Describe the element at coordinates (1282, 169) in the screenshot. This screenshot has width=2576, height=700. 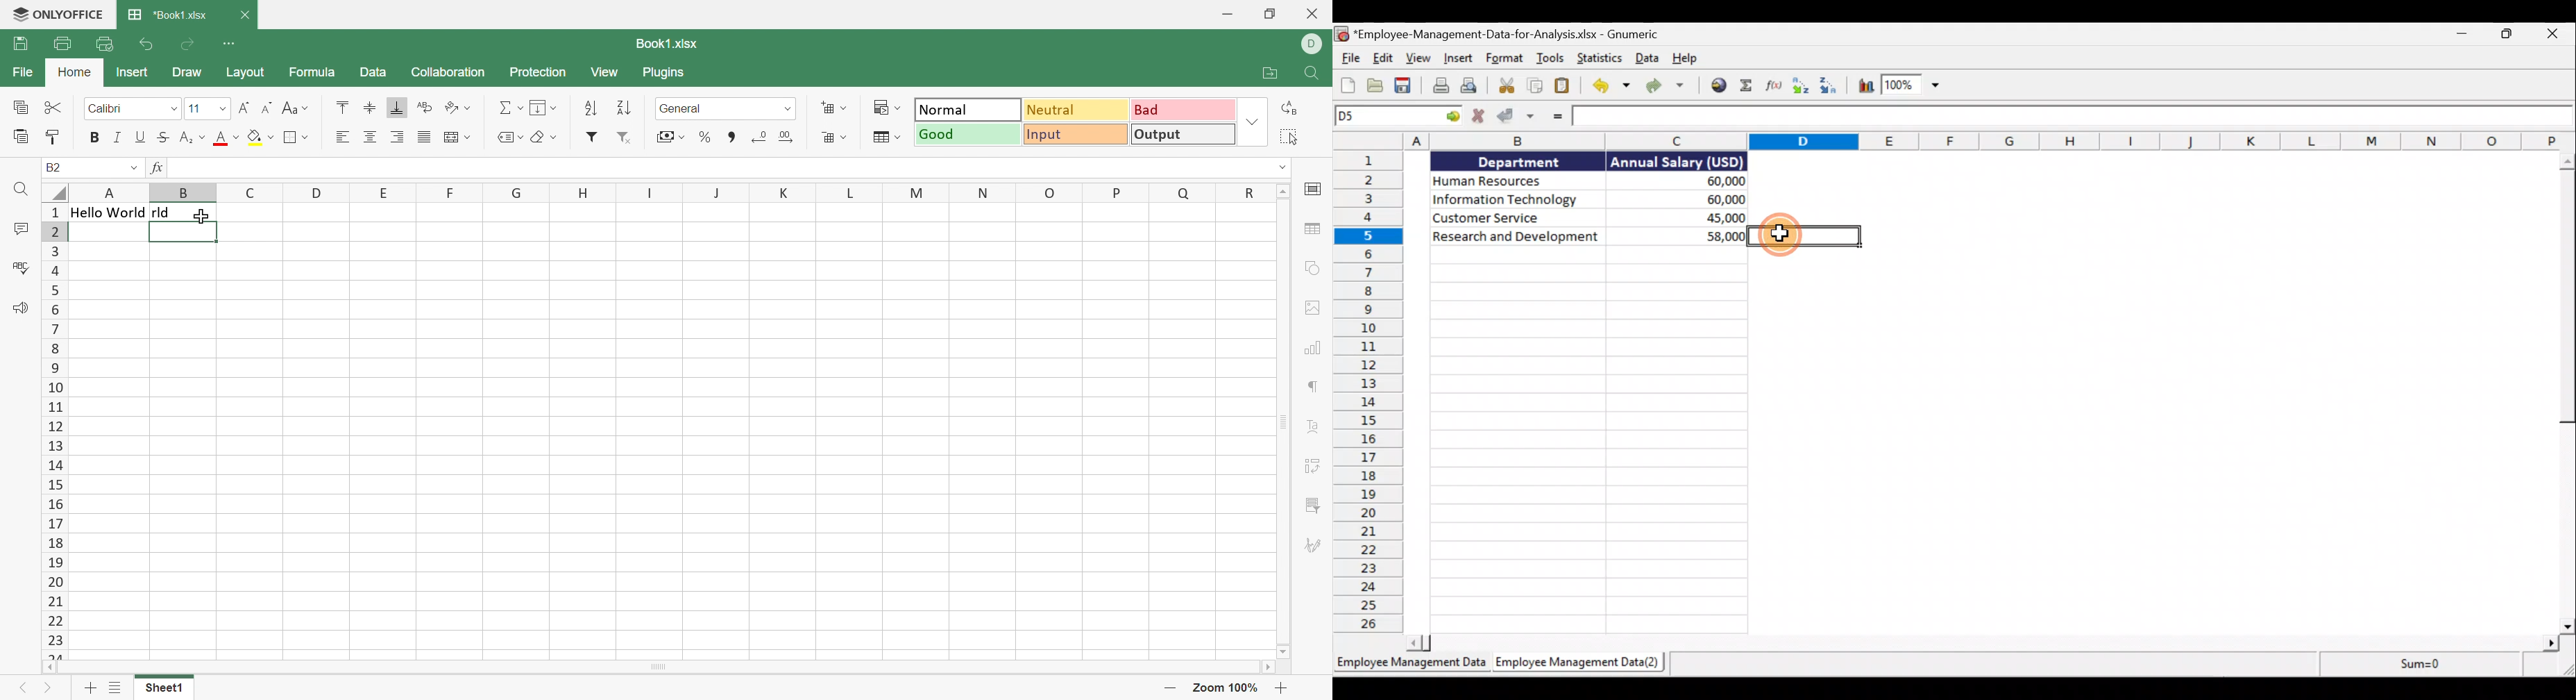
I see `Drop down` at that location.